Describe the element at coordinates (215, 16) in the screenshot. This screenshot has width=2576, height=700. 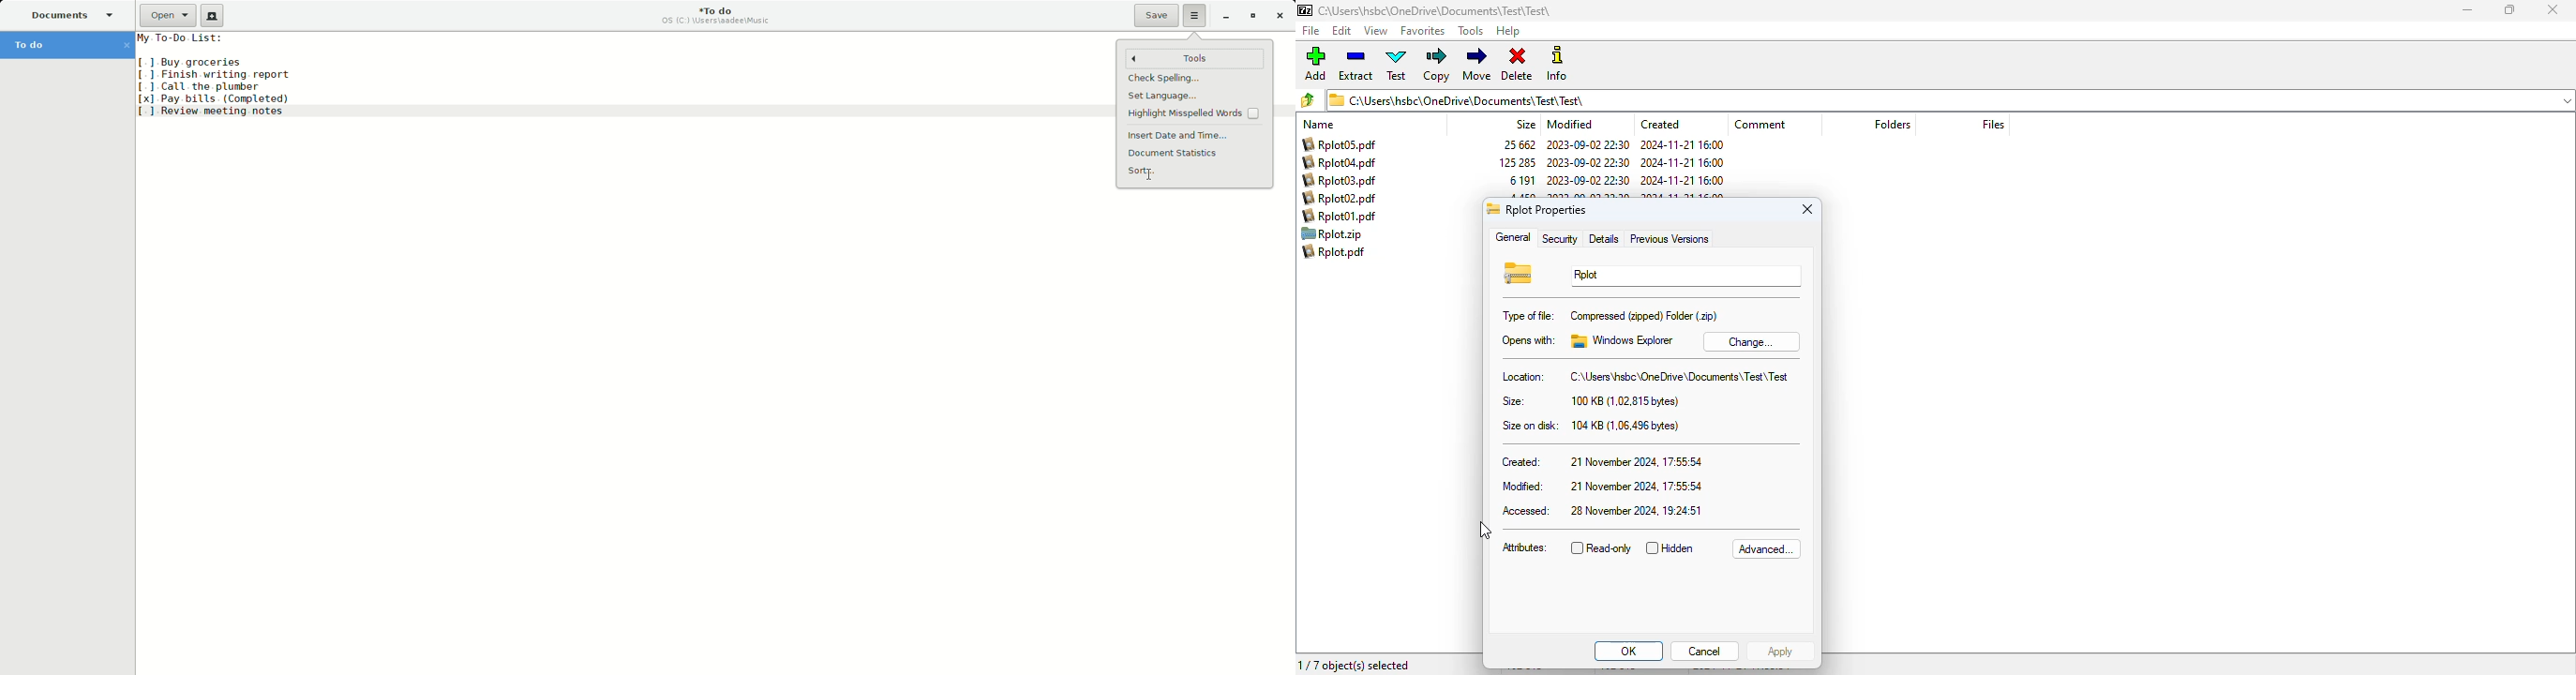
I see `New` at that location.